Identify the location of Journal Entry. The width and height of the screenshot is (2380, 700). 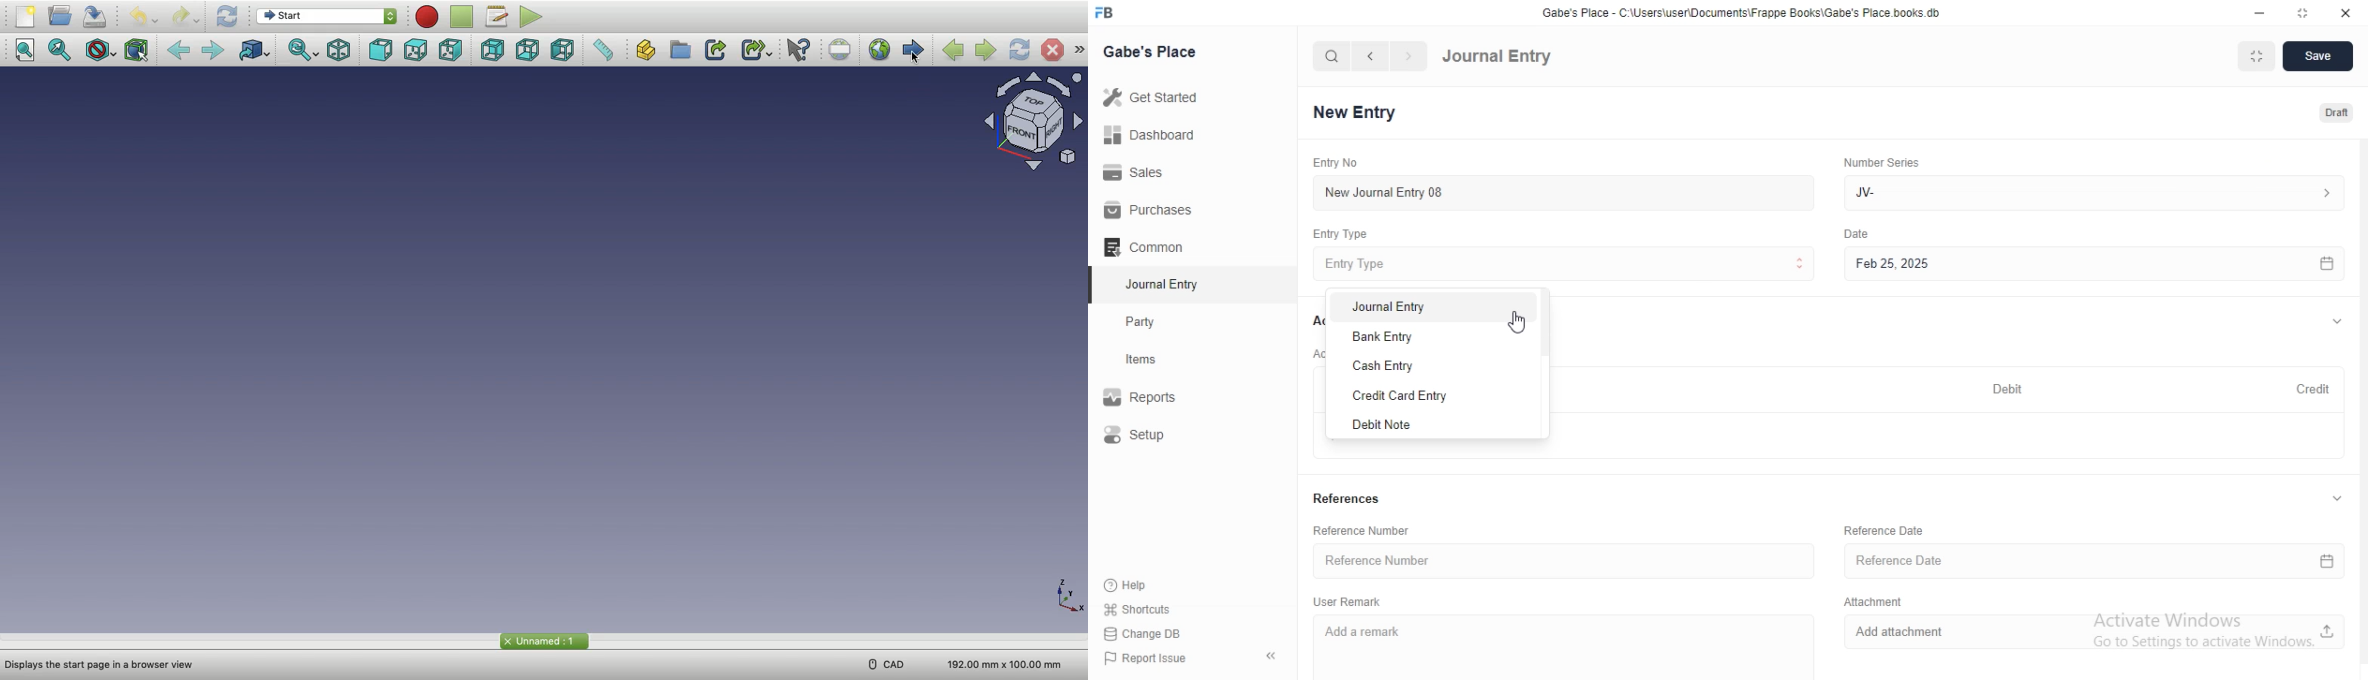
(1432, 306).